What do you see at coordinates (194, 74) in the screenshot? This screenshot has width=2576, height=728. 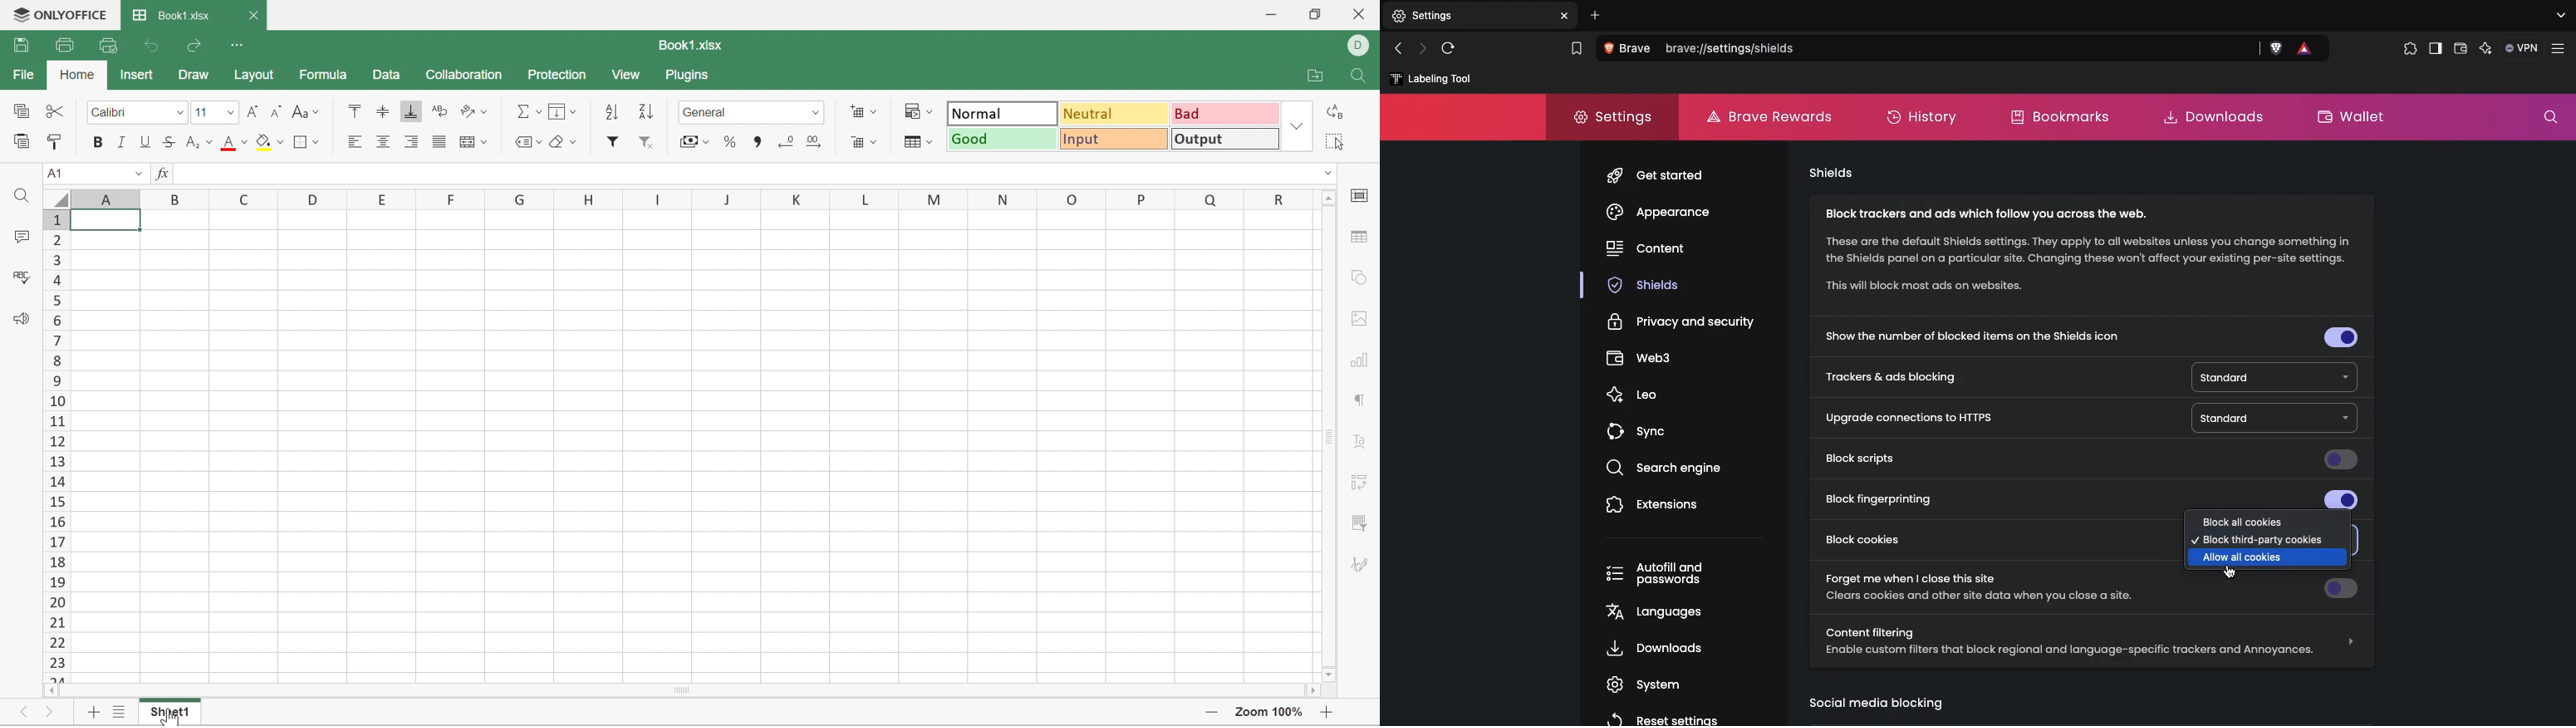 I see `Draw` at bounding box center [194, 74].